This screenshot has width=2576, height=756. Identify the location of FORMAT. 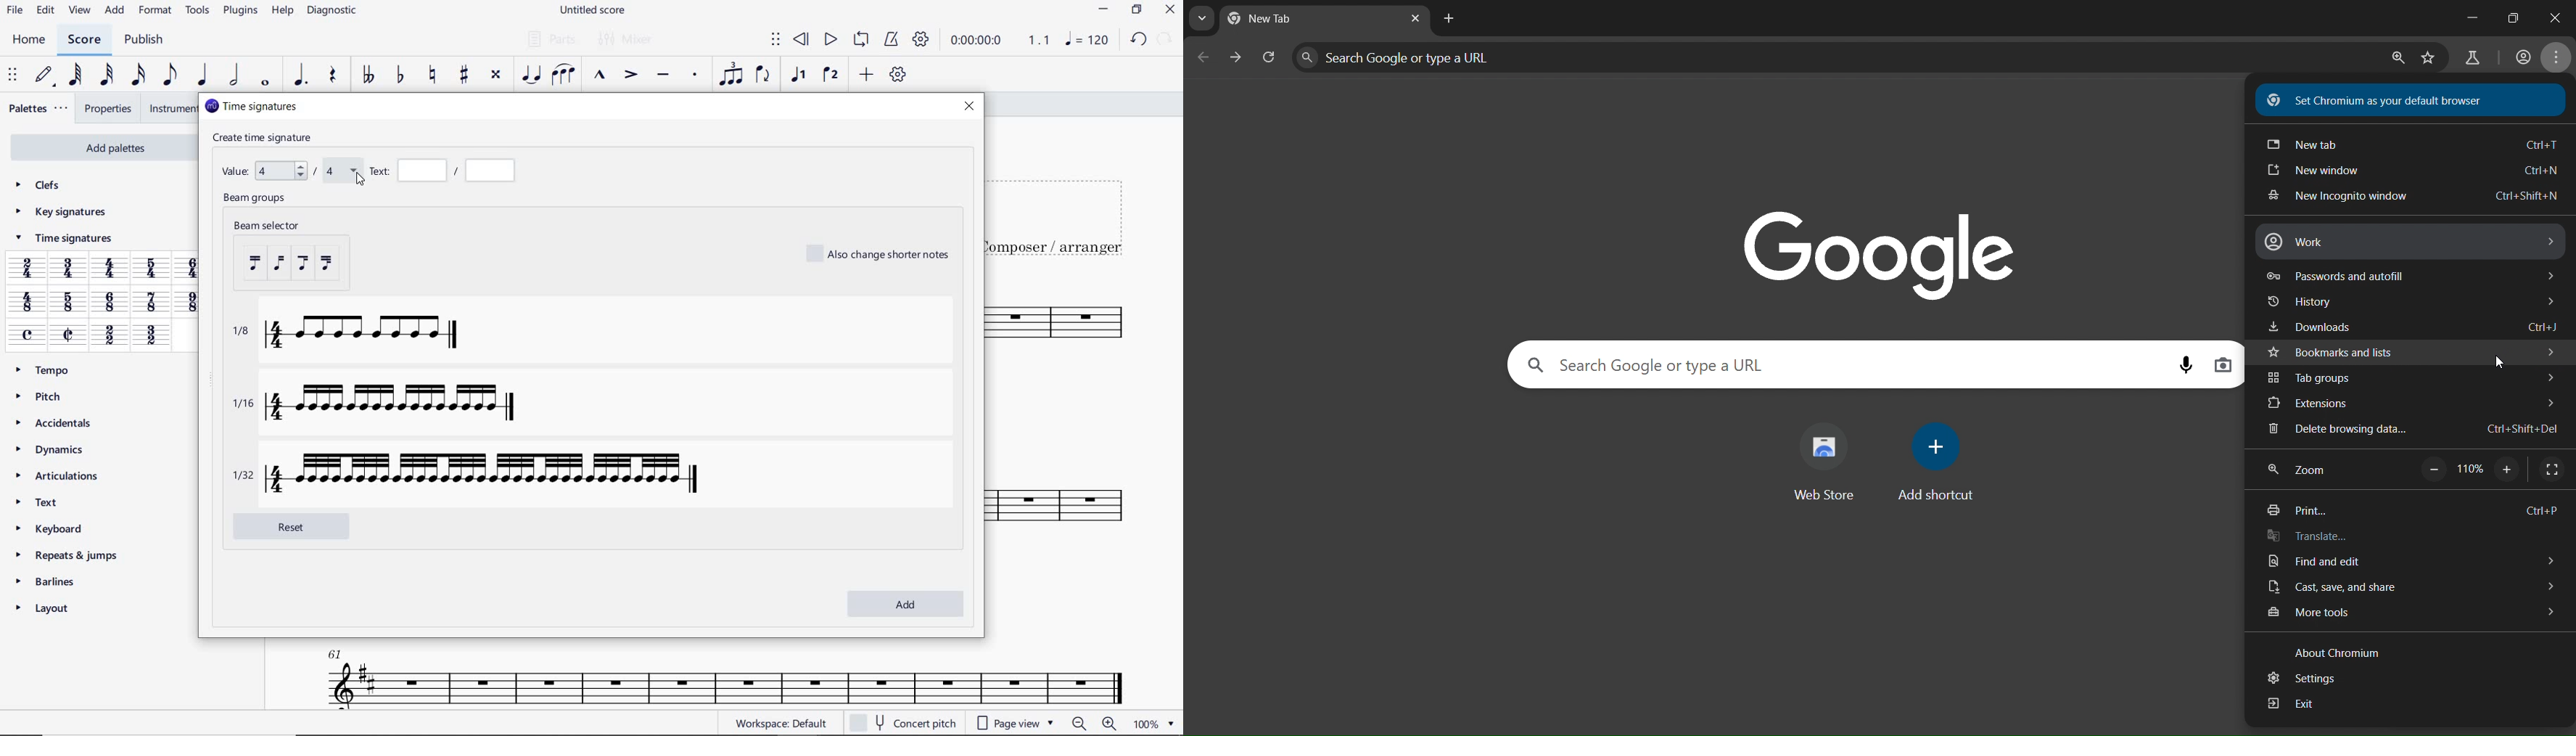
(155, 10).